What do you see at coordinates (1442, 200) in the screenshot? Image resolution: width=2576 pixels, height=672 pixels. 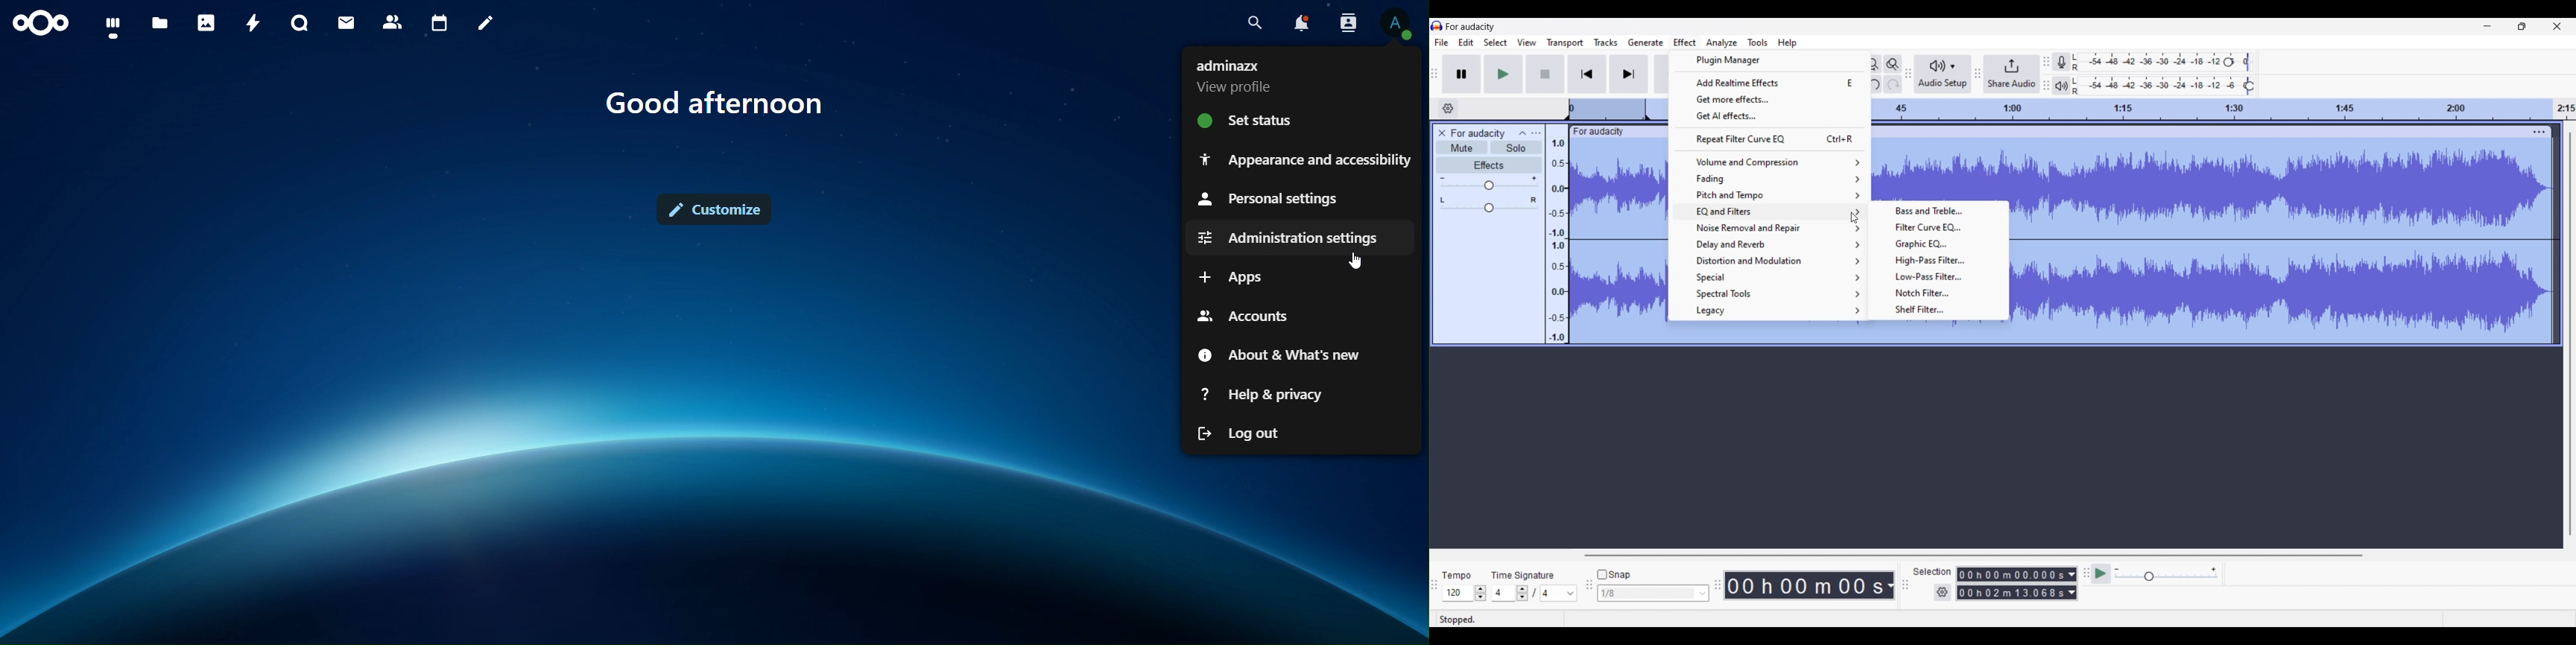 I see `Pan left` at bounding box center [1442, 200].